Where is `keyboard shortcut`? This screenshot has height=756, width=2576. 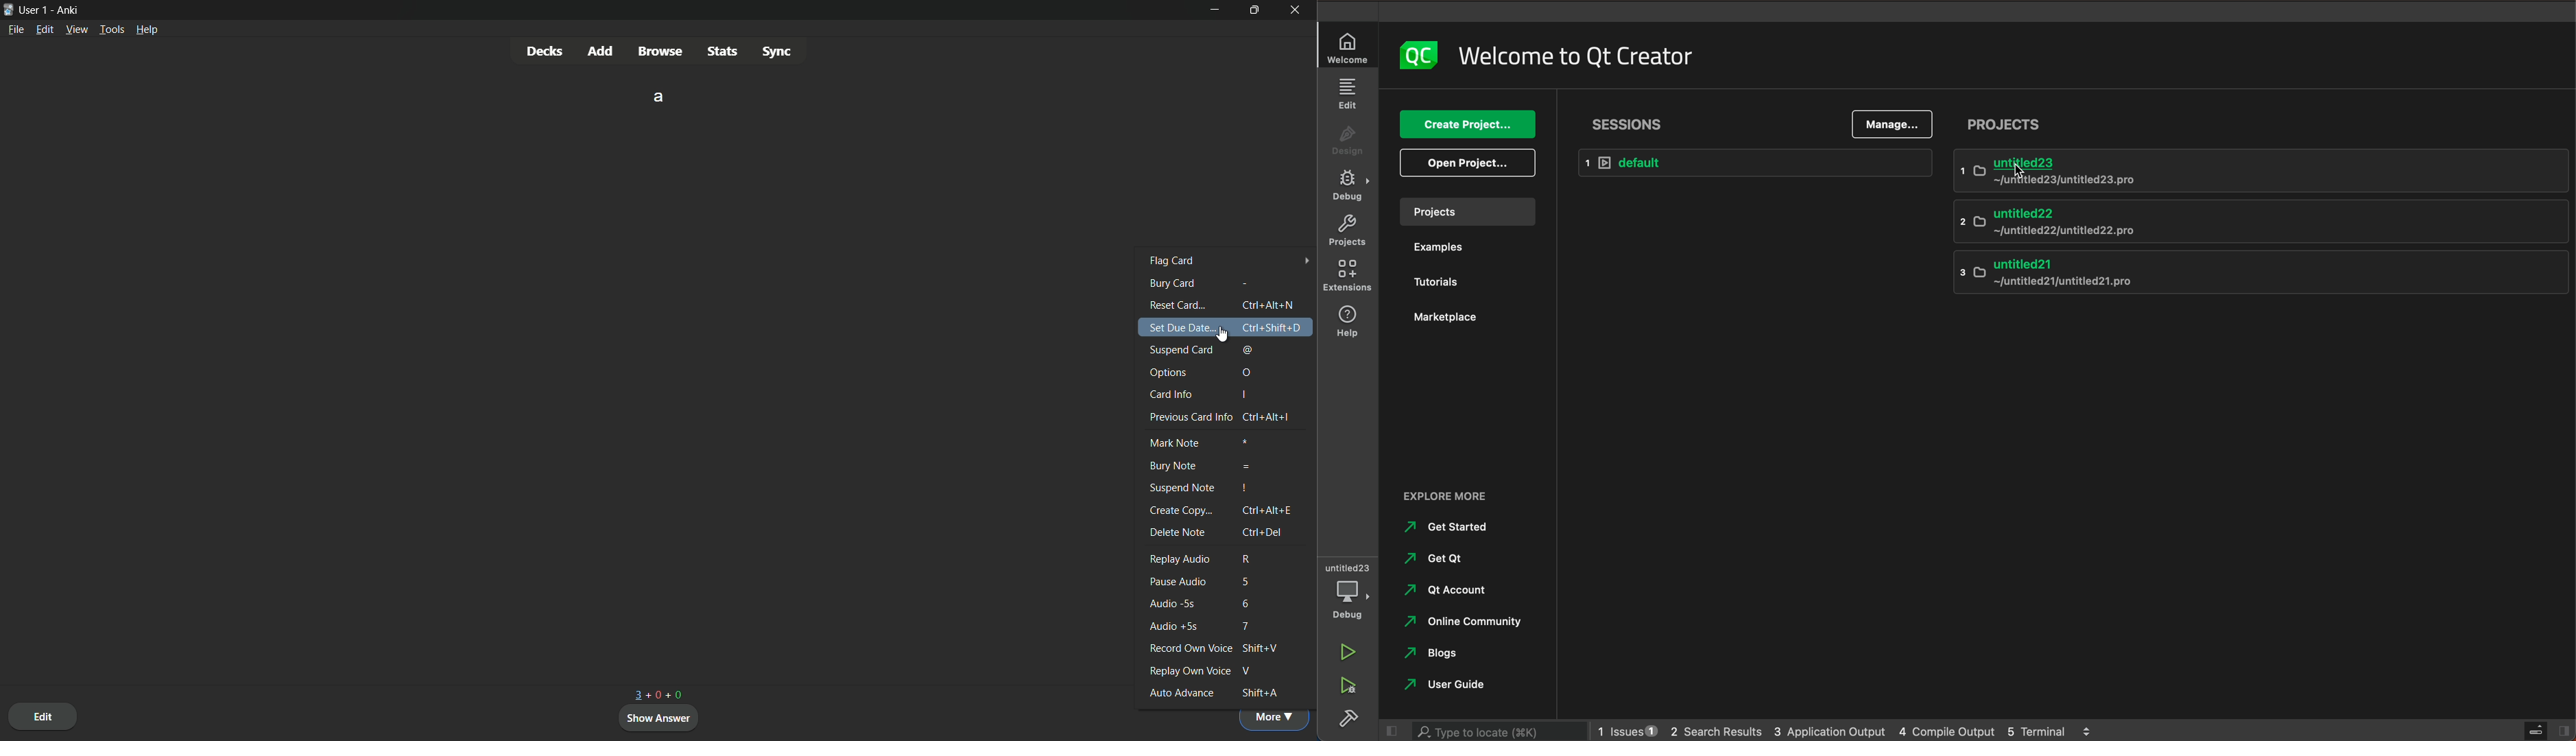 keyboard shortcut is located at coordinates (1266, 417).